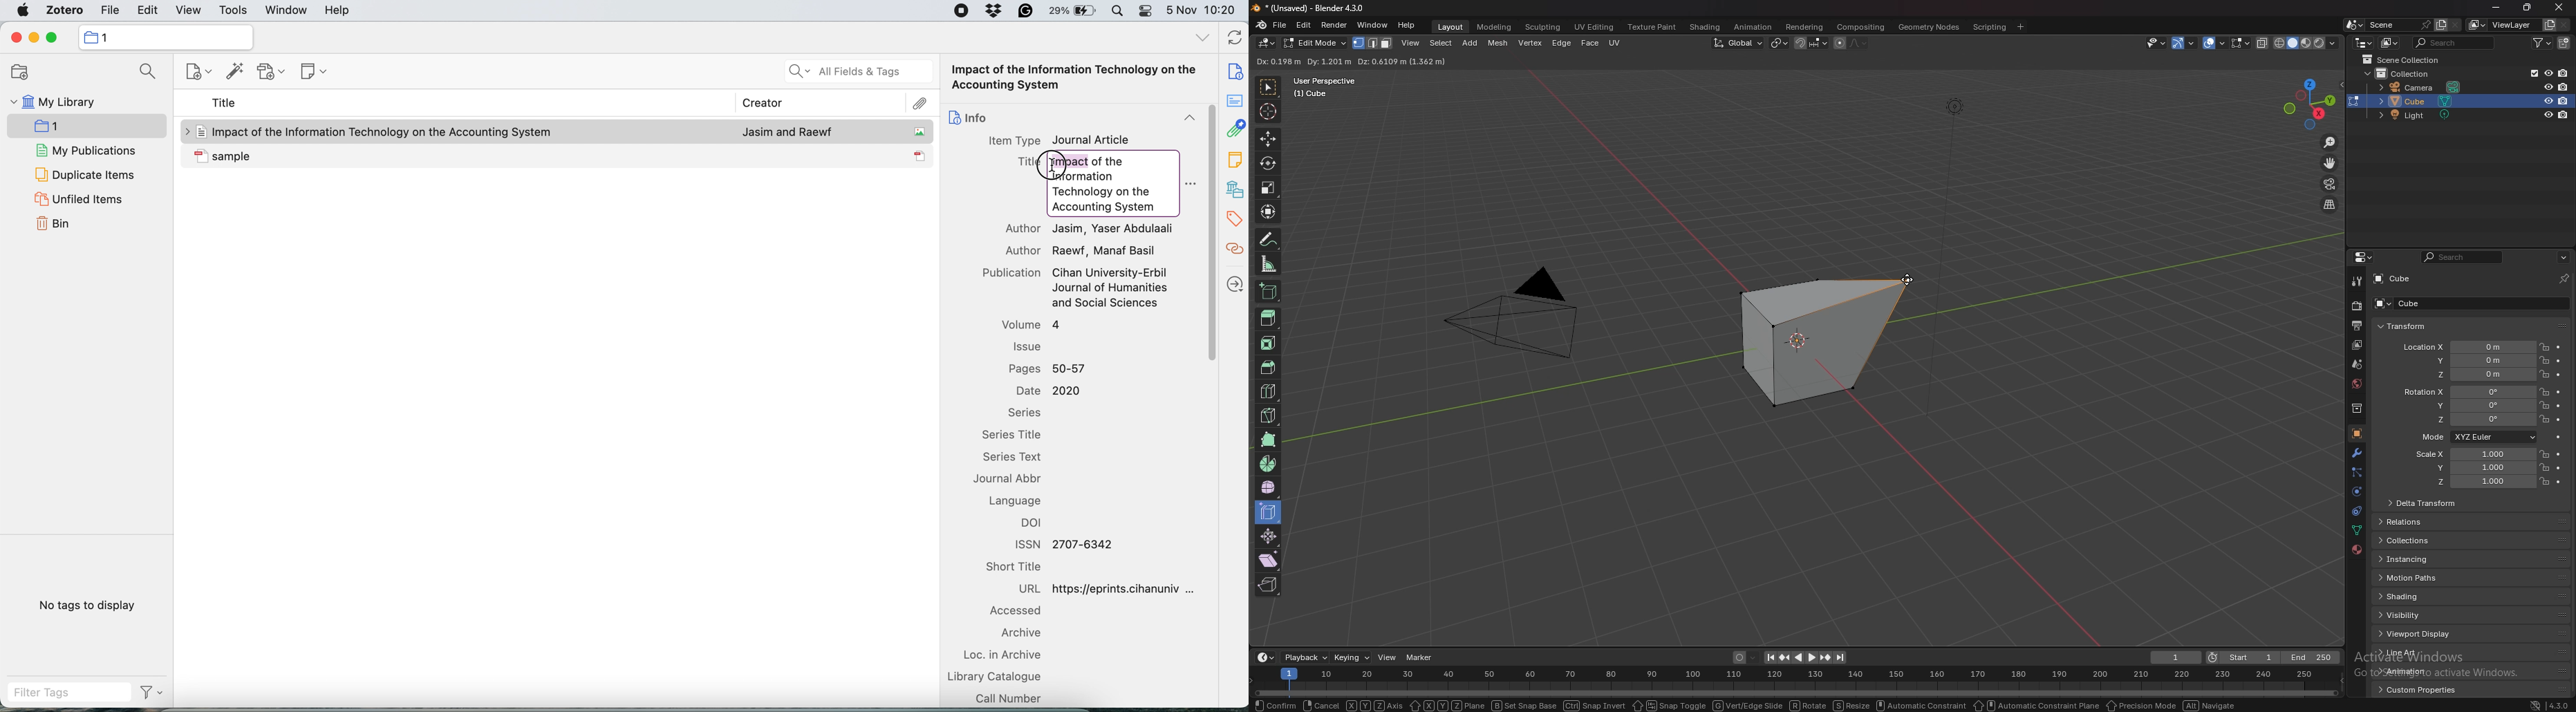  I want to click on series title, so click(1015, 436).